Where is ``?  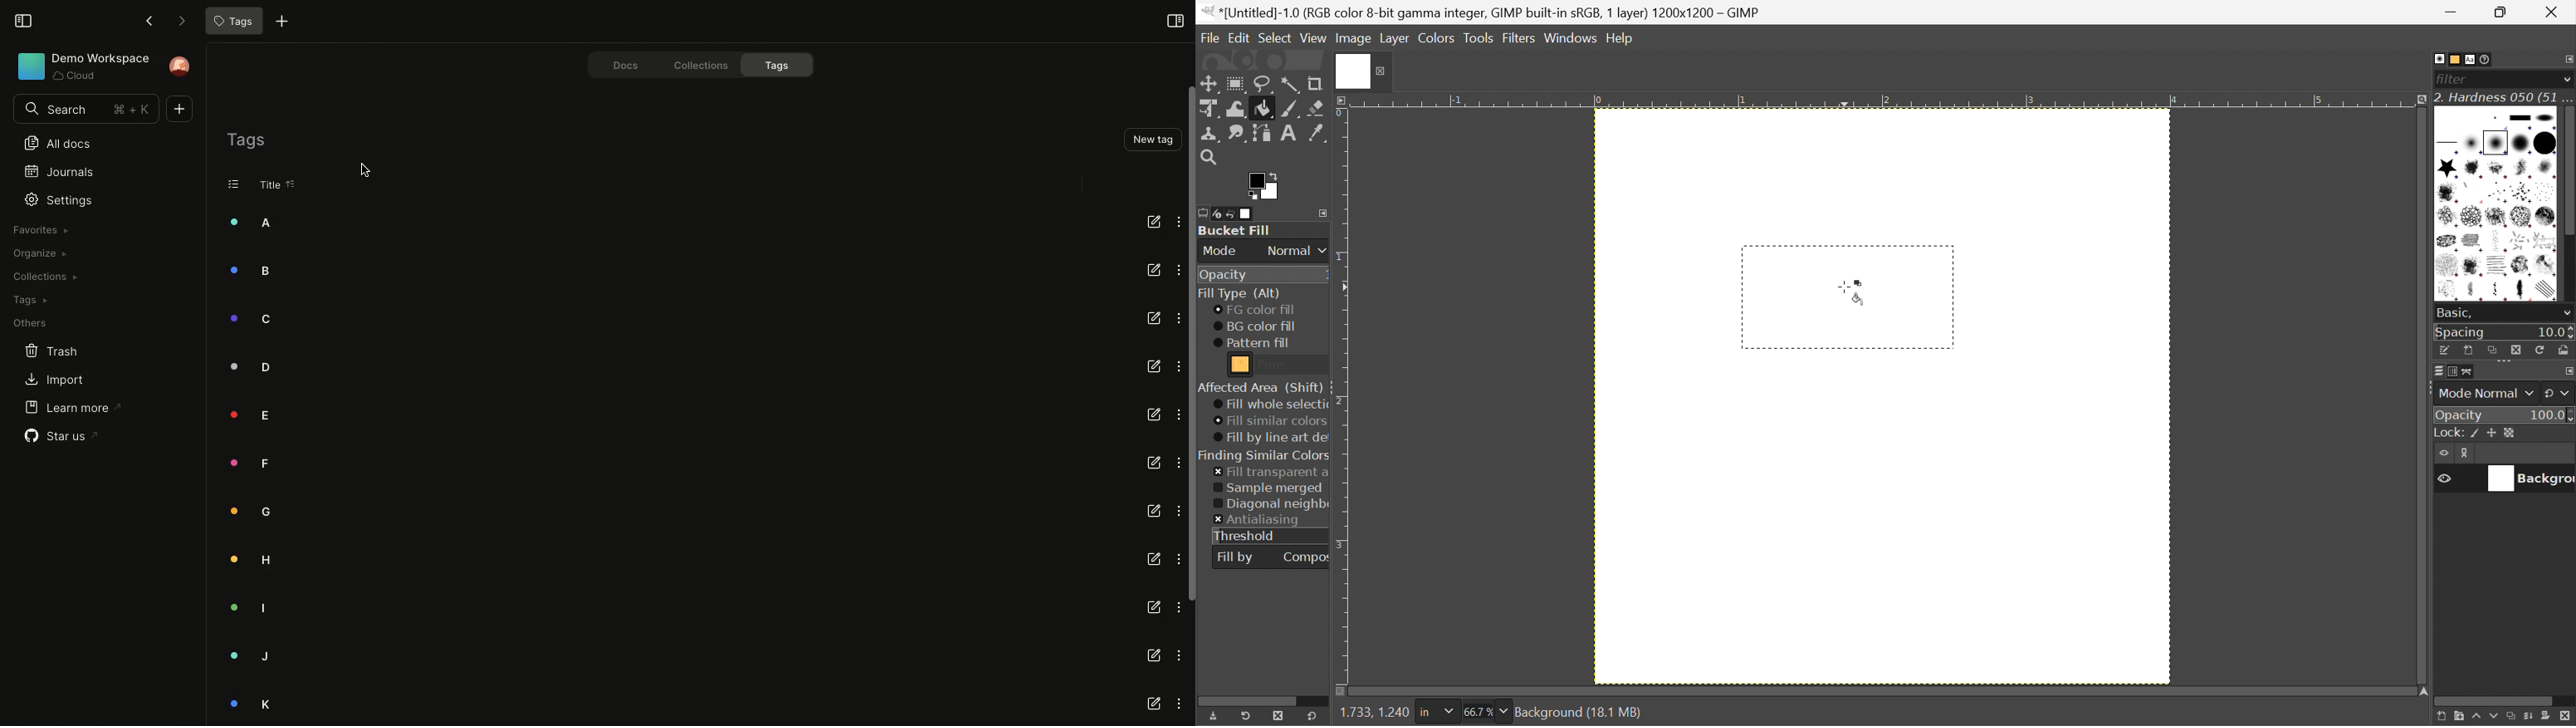
 is located at coordinates (2447, 433).